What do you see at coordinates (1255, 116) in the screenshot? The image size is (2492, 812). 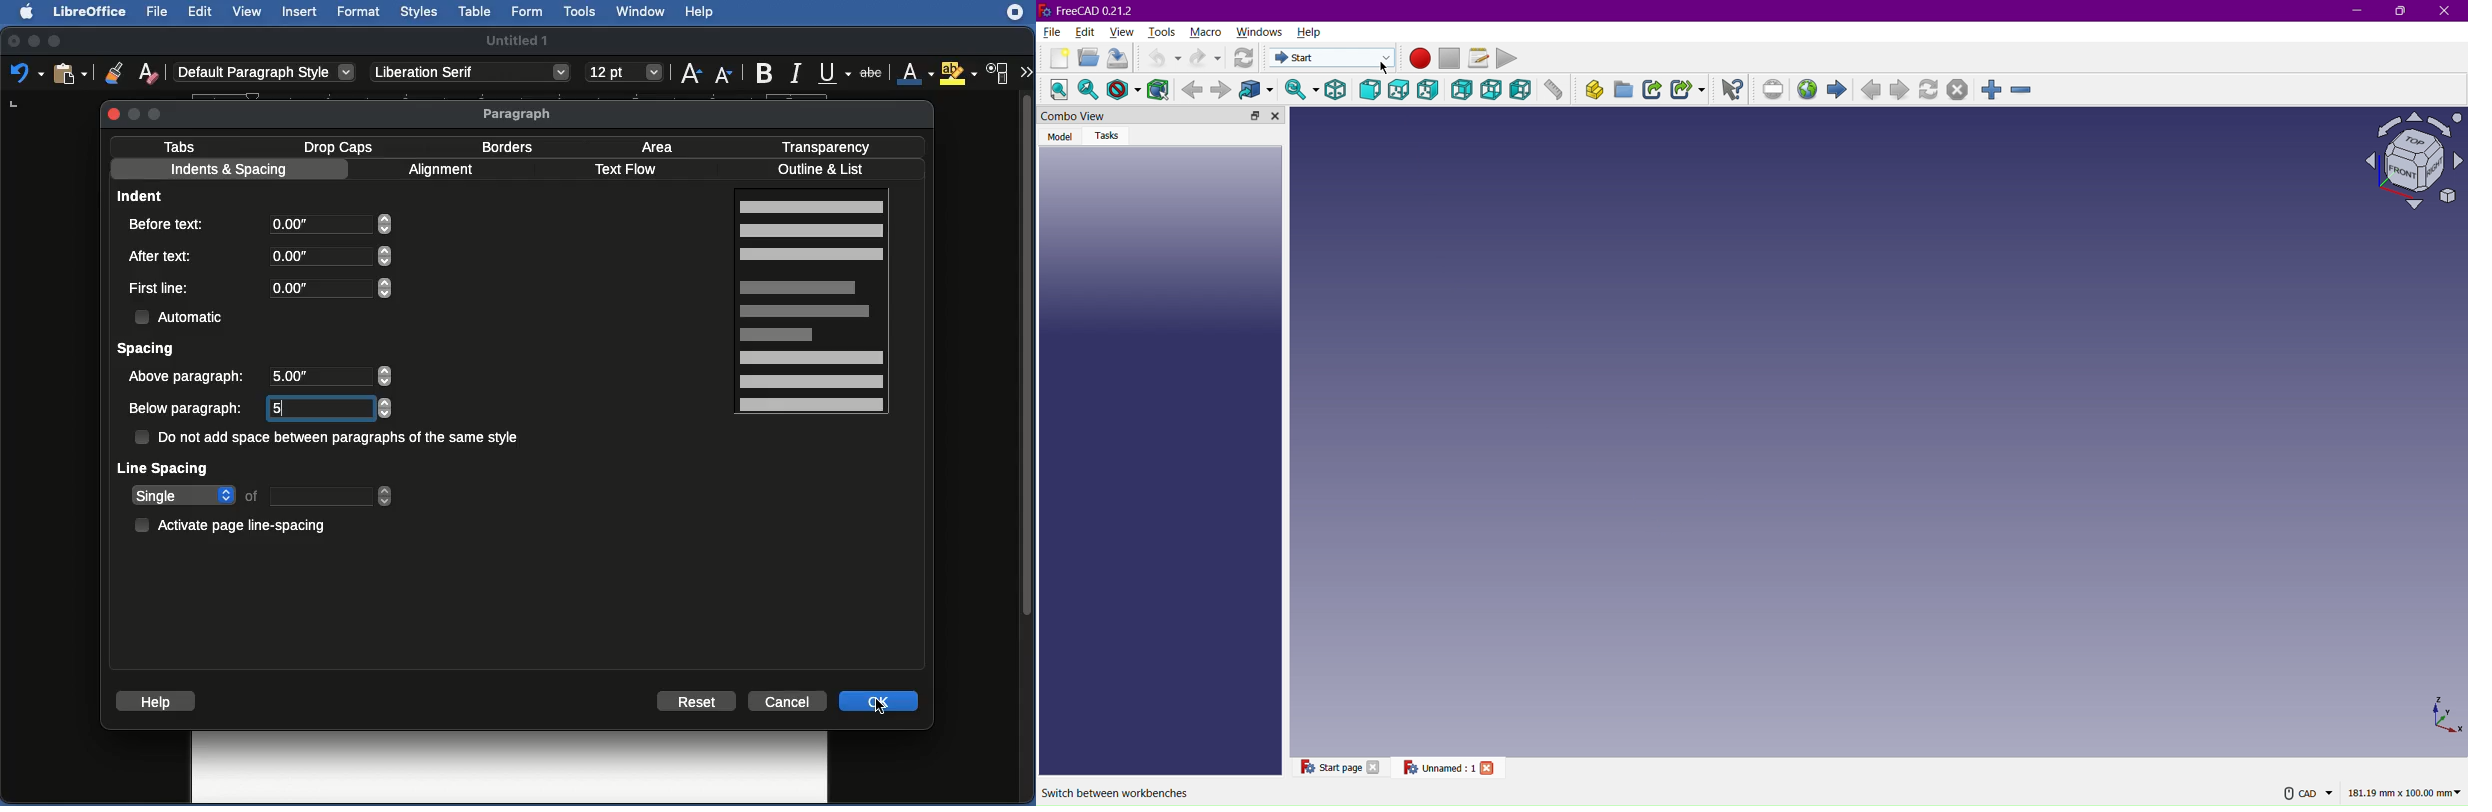 I see `floating tab` at bounding box center [1255, 116].